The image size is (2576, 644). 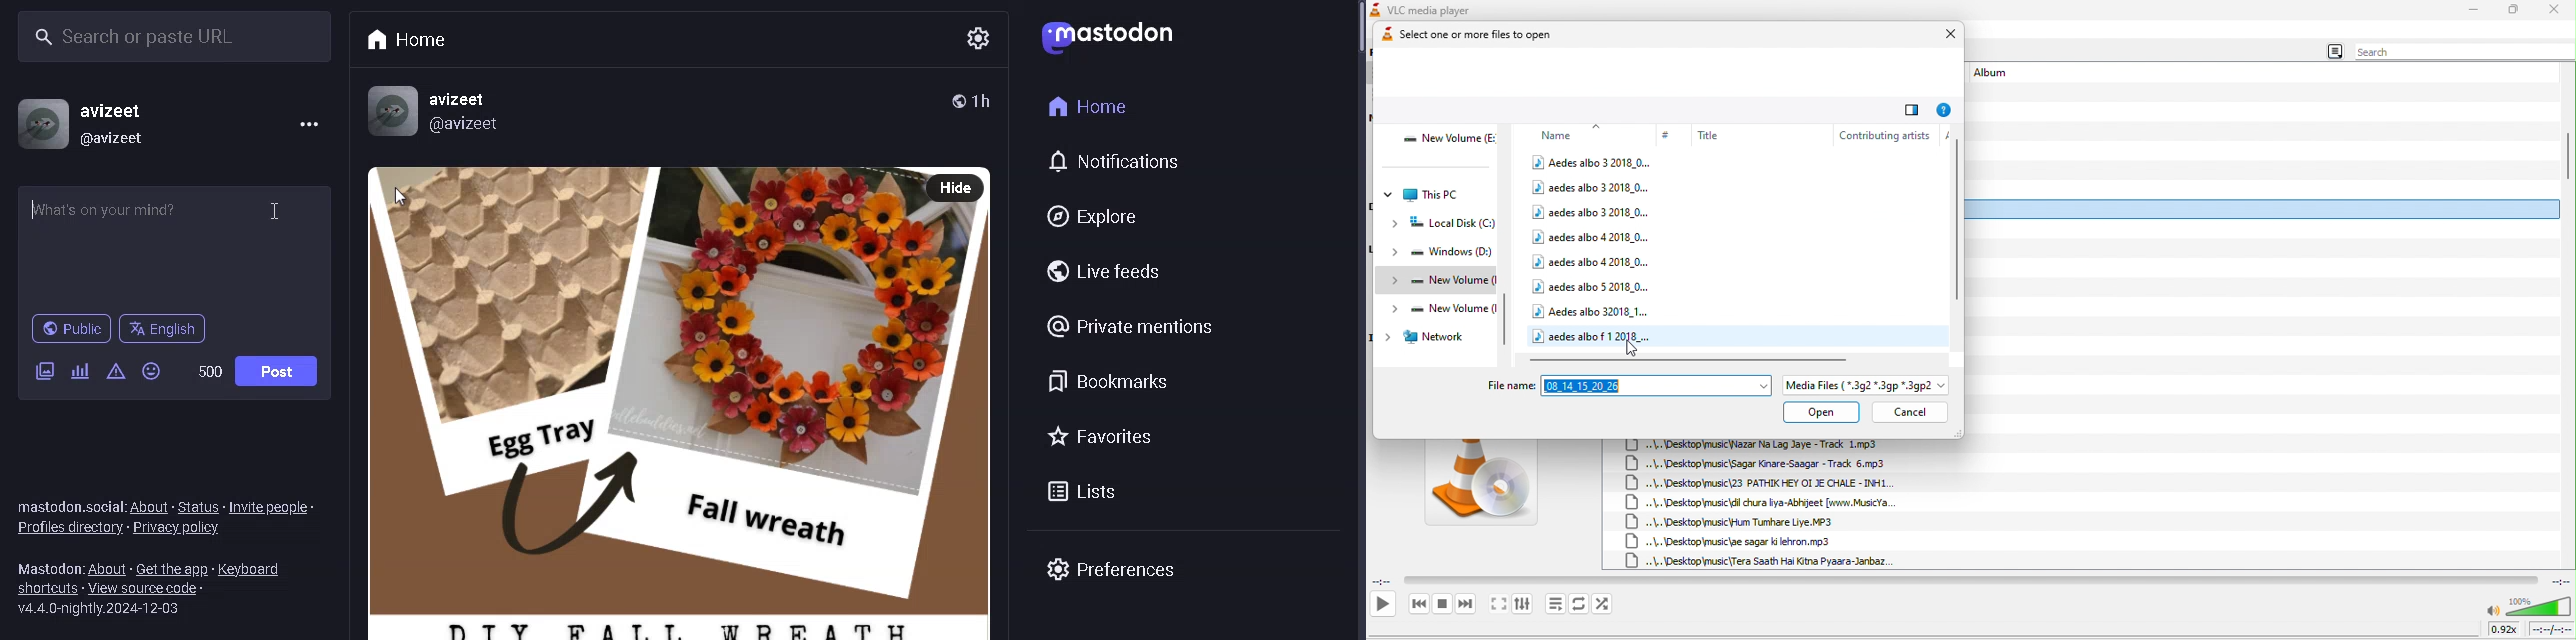 What do you see at coordinates (1884, 134) in the screenshot?
I see `contributing artists` at bounding box center [1884, 134].